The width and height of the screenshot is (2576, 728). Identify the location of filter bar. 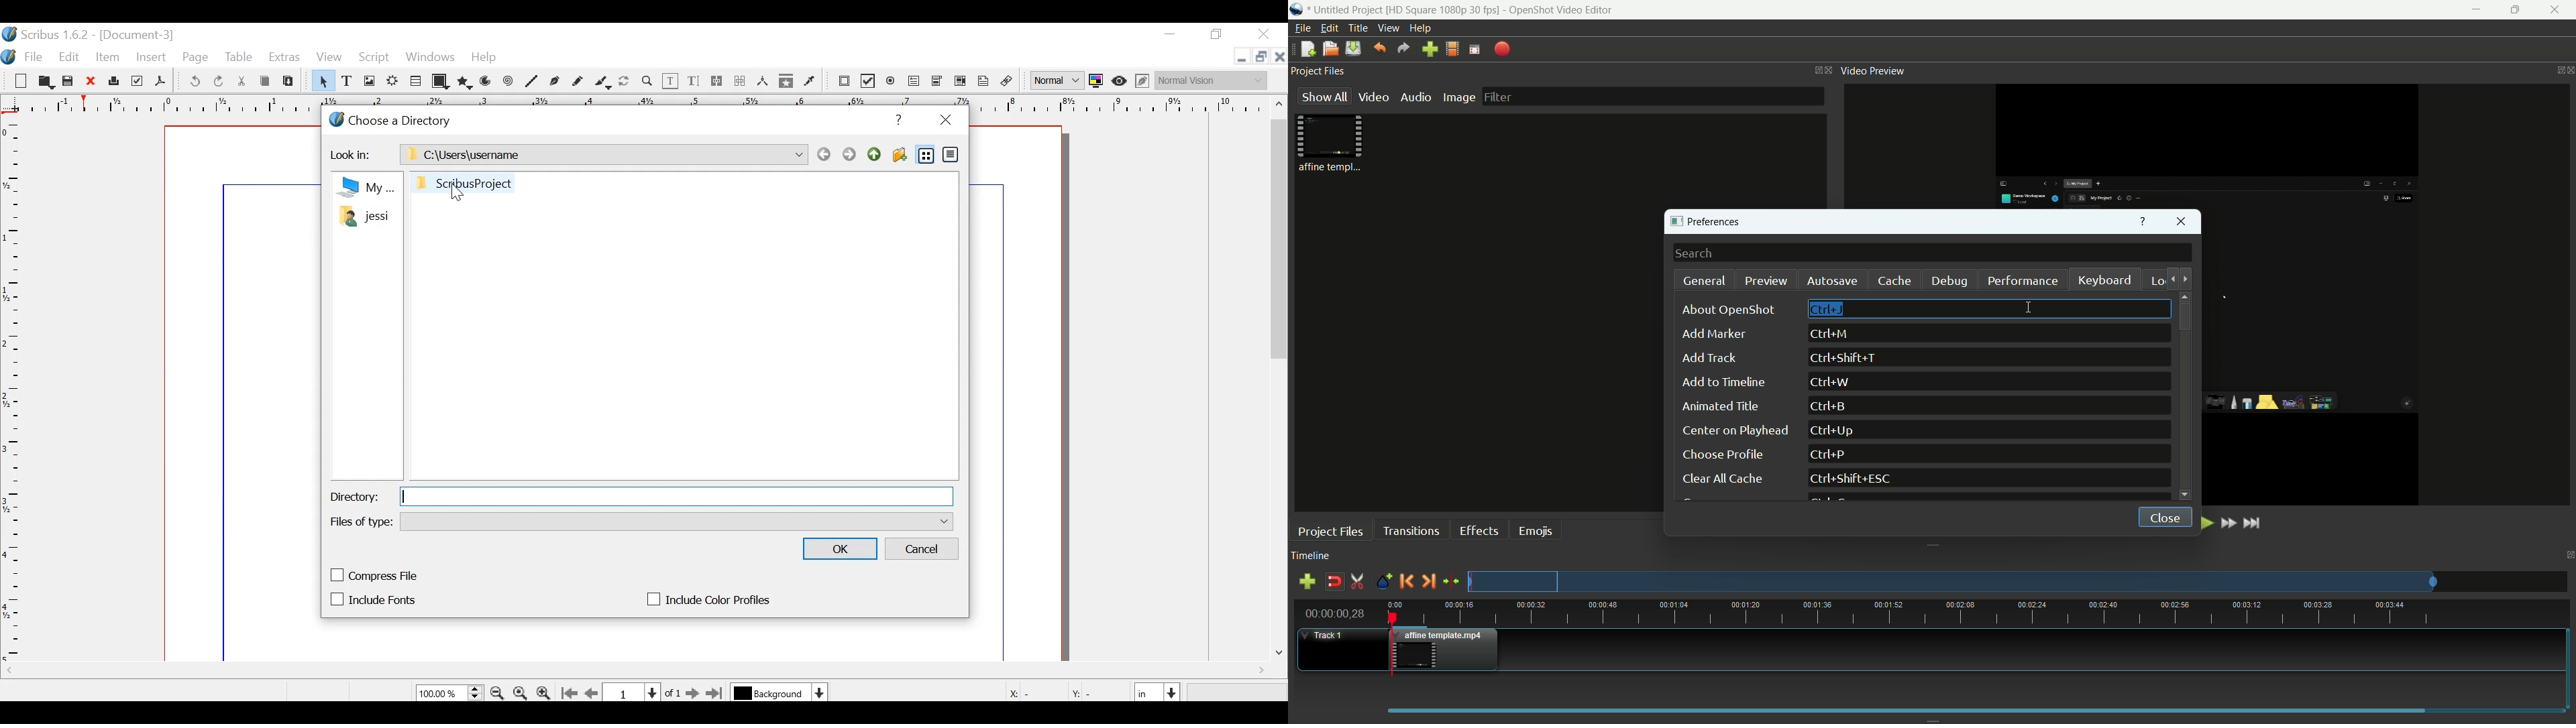
(1652, 96).